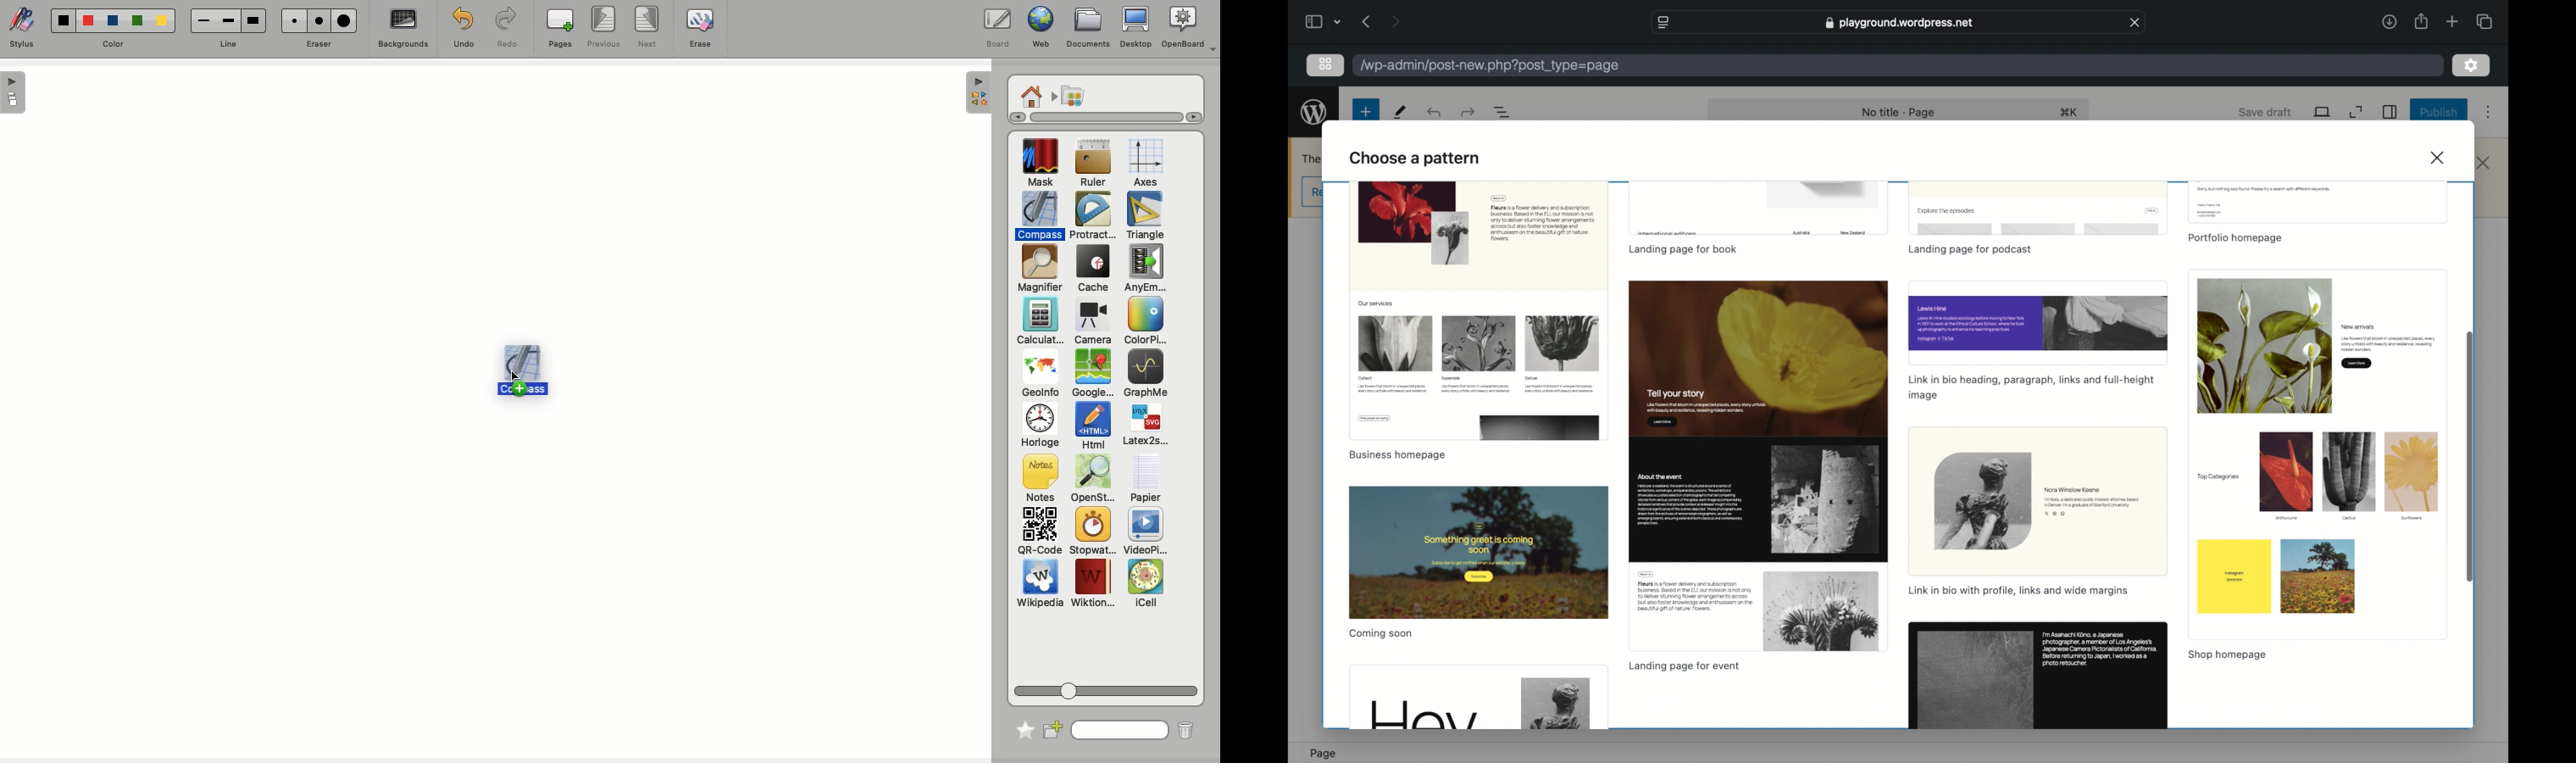  I want to click on preview, so click(1757, 466).